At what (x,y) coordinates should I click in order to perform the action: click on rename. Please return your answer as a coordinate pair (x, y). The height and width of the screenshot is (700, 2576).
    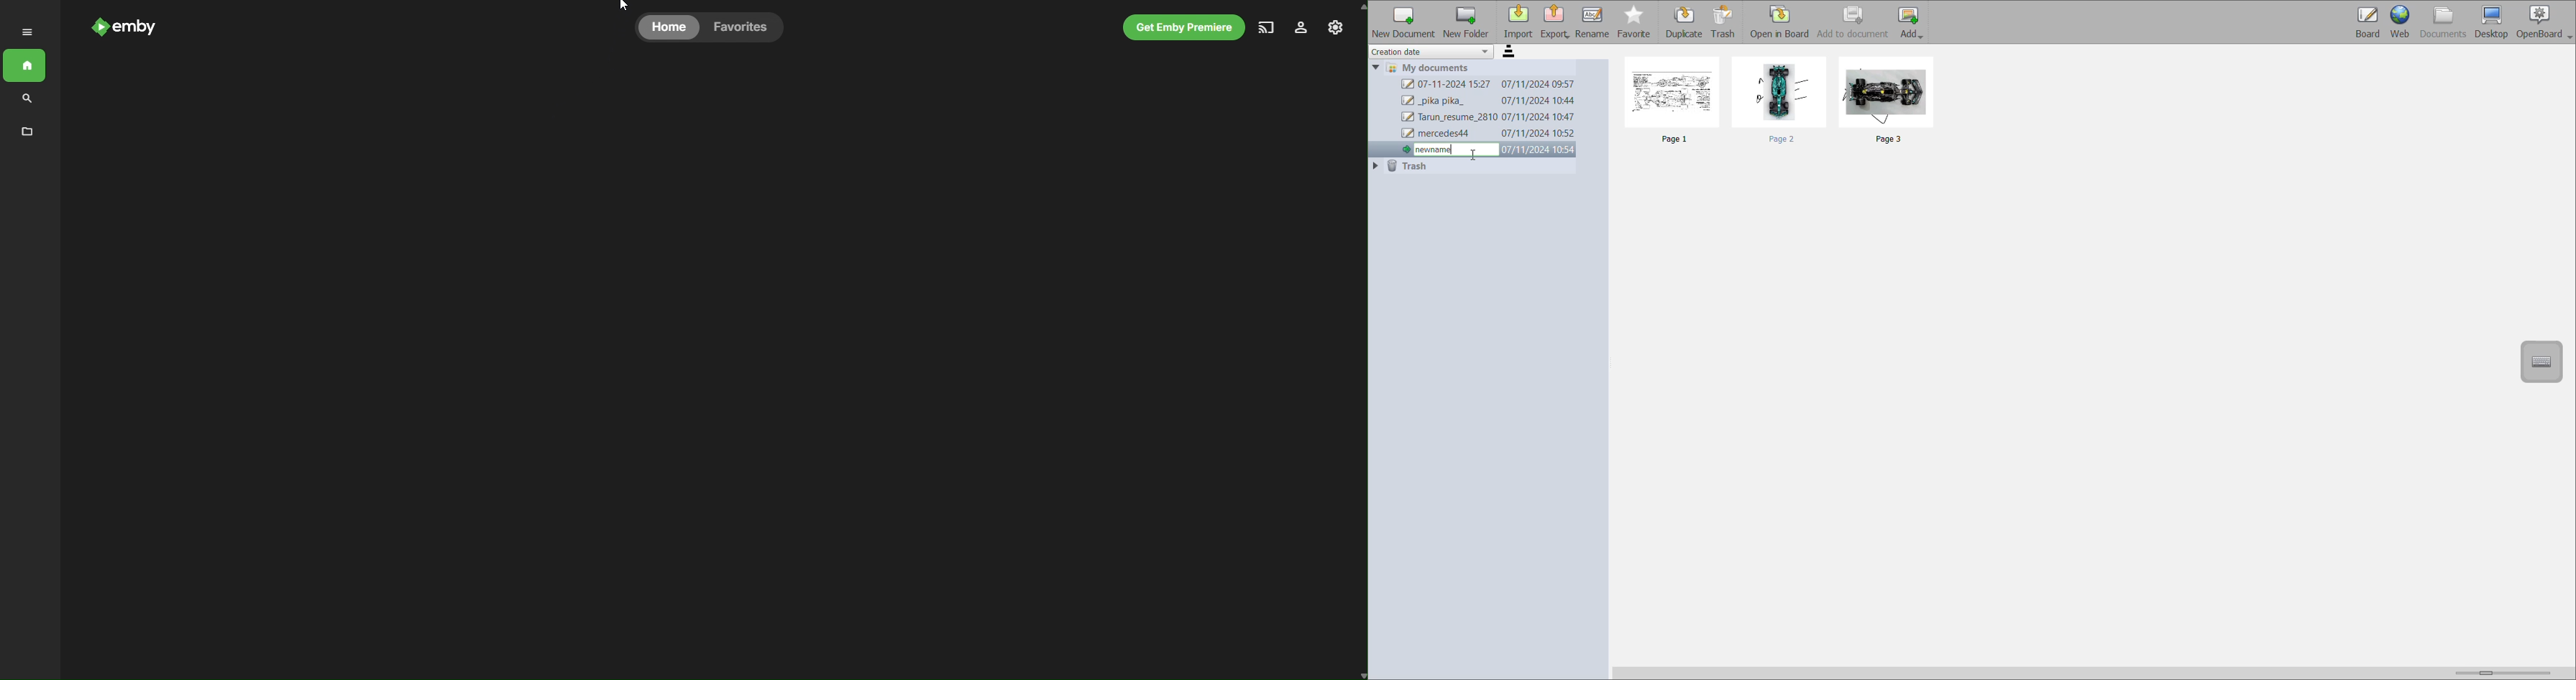
    Looking at the image, I should click on (1594, 23).